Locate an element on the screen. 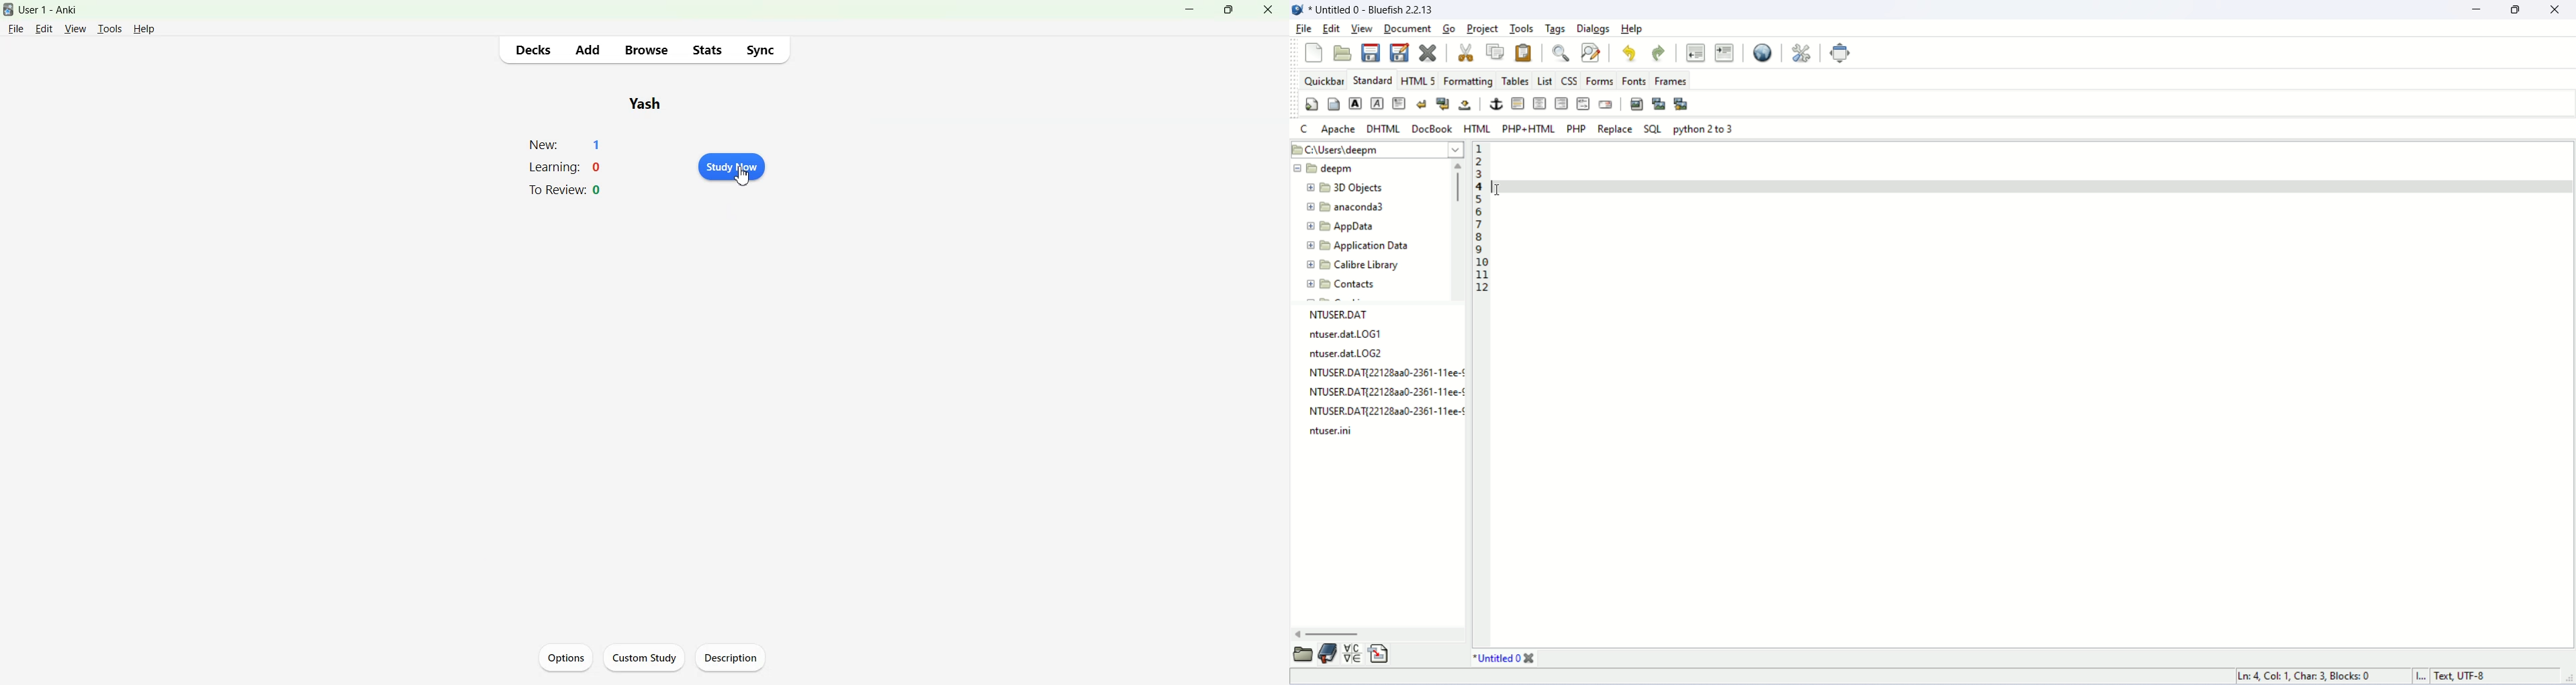  find and replace is located at coordinates (1589, 52).